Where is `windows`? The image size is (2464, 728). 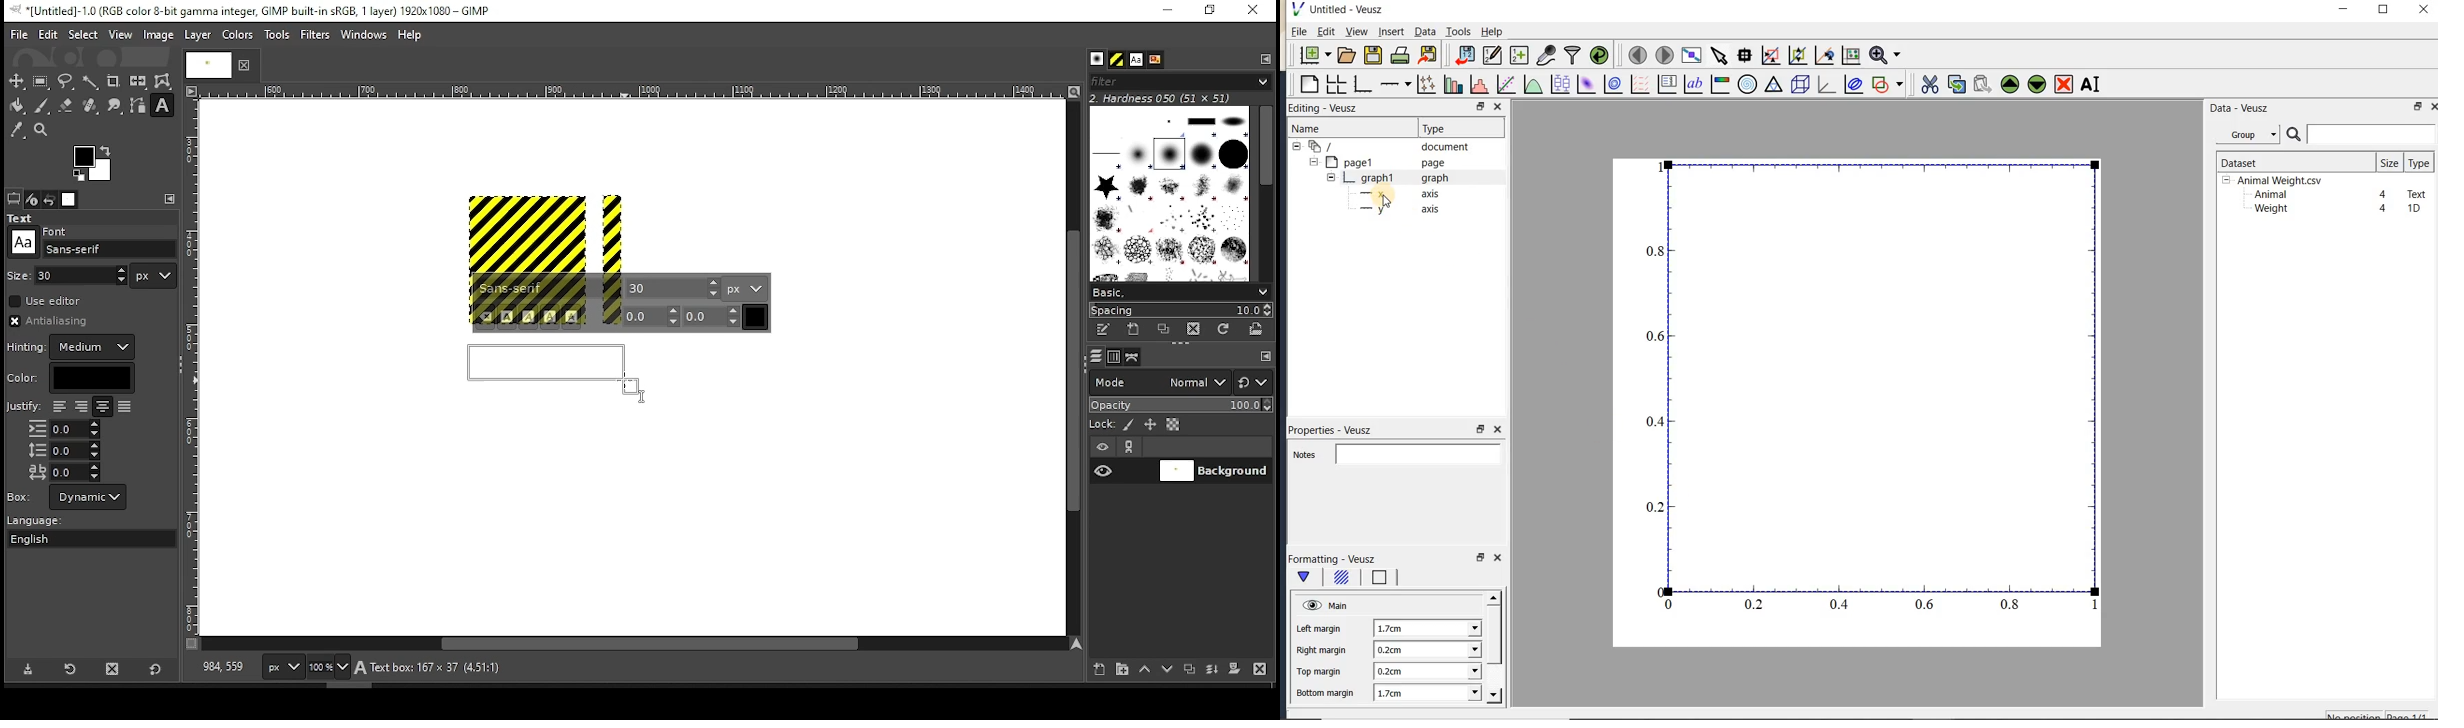
windows is located at coordinates (365, 36).